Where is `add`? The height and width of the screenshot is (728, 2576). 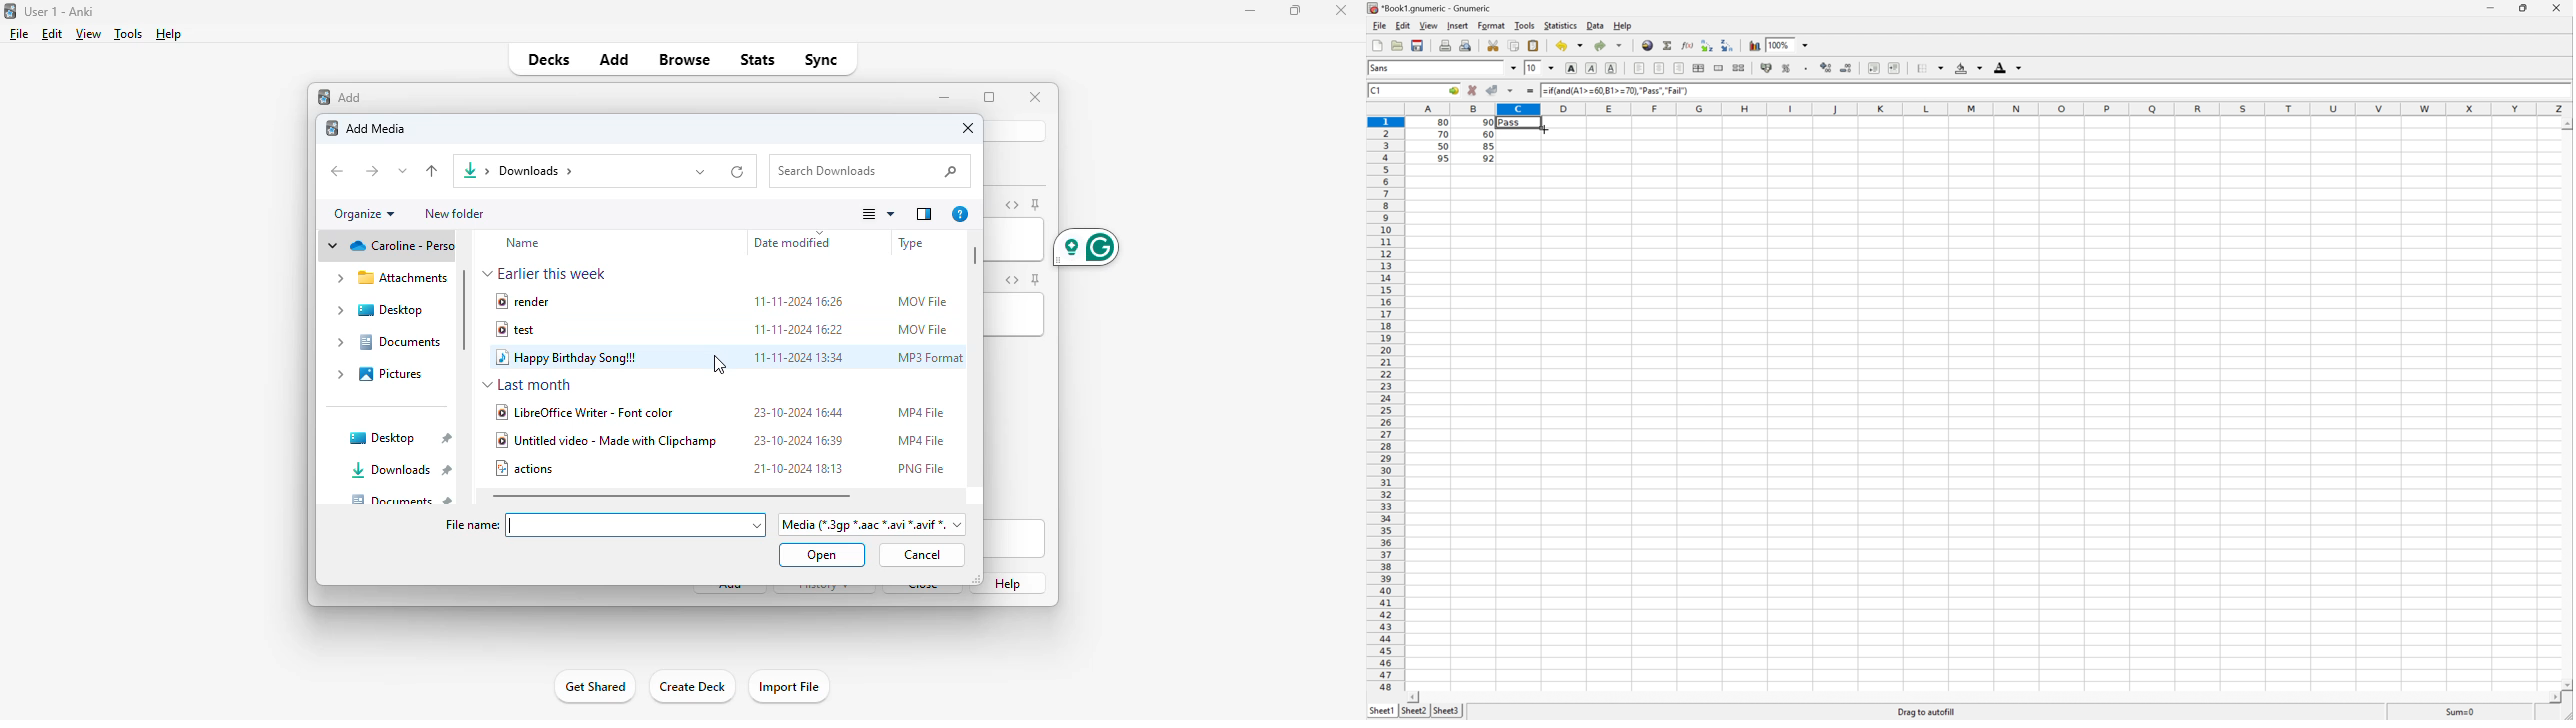
add is located at coordinates (324, 98).